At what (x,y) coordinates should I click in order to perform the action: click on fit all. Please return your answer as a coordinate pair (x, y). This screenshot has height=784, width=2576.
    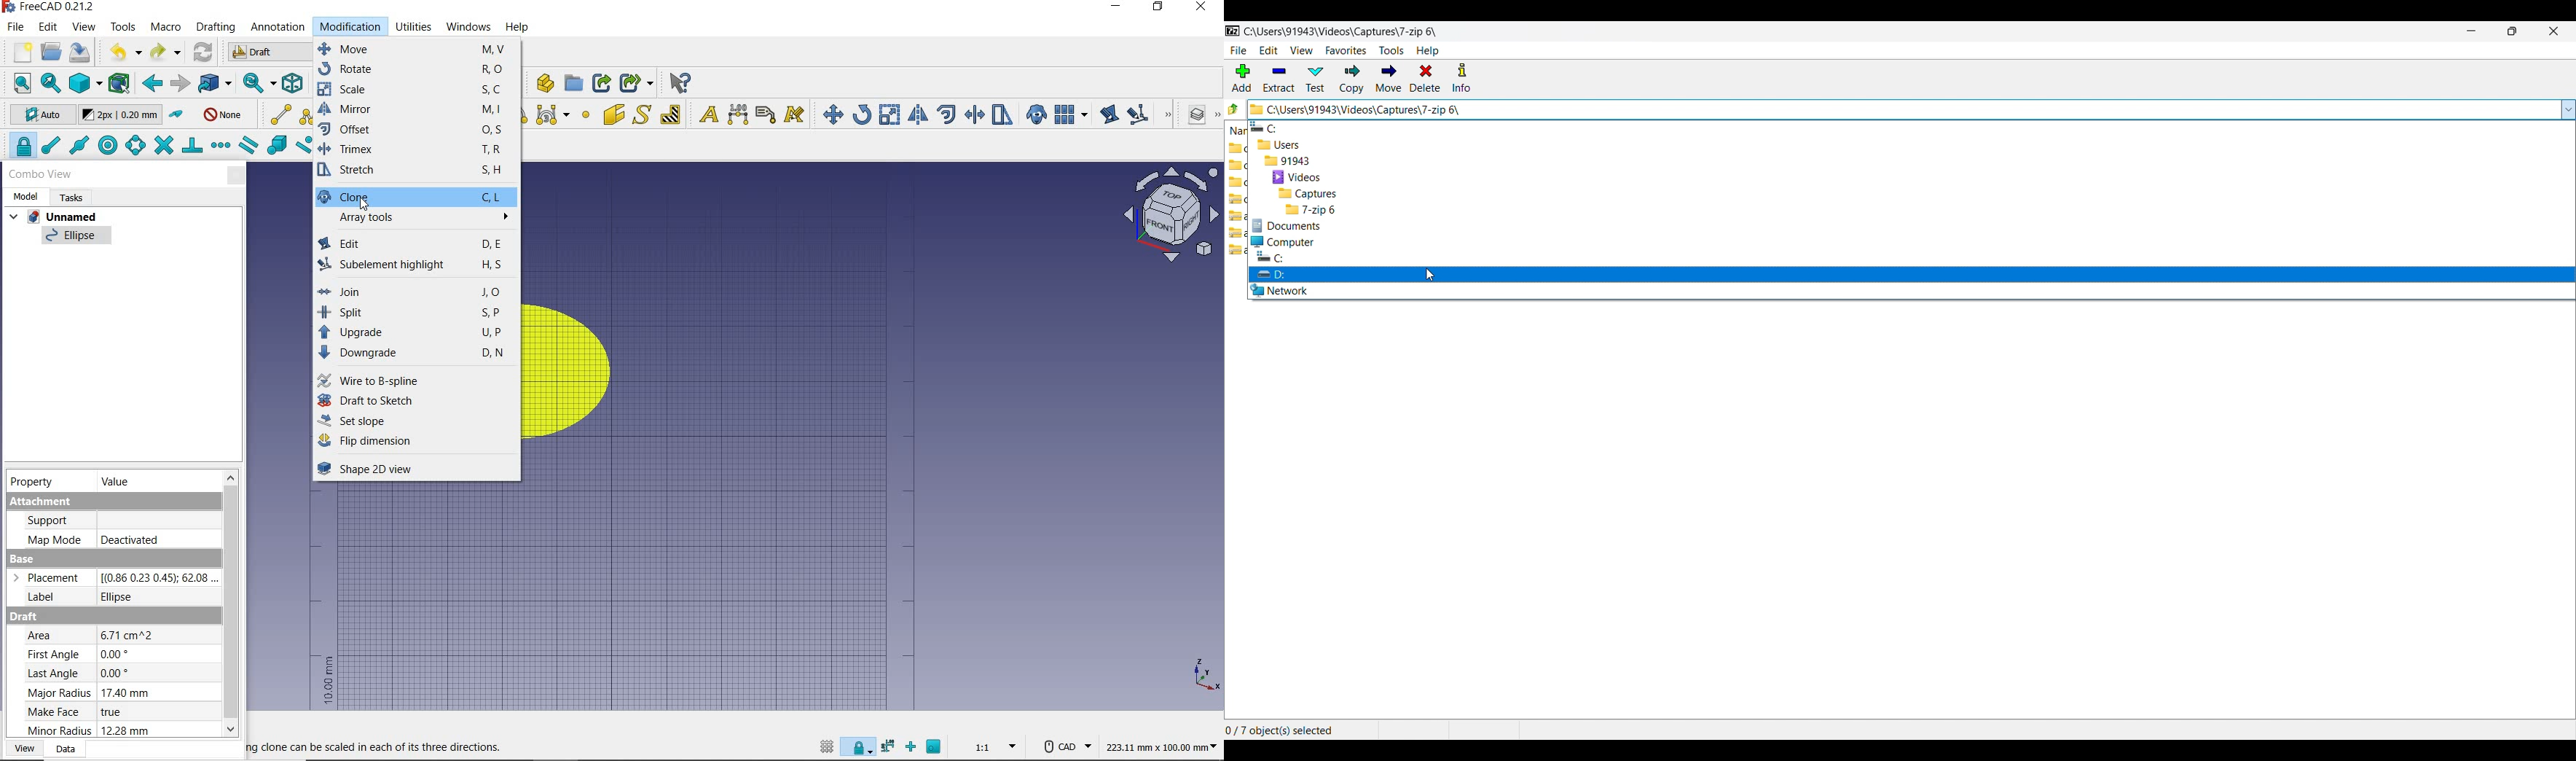
    Looking at the image, I should click on (17, 82).